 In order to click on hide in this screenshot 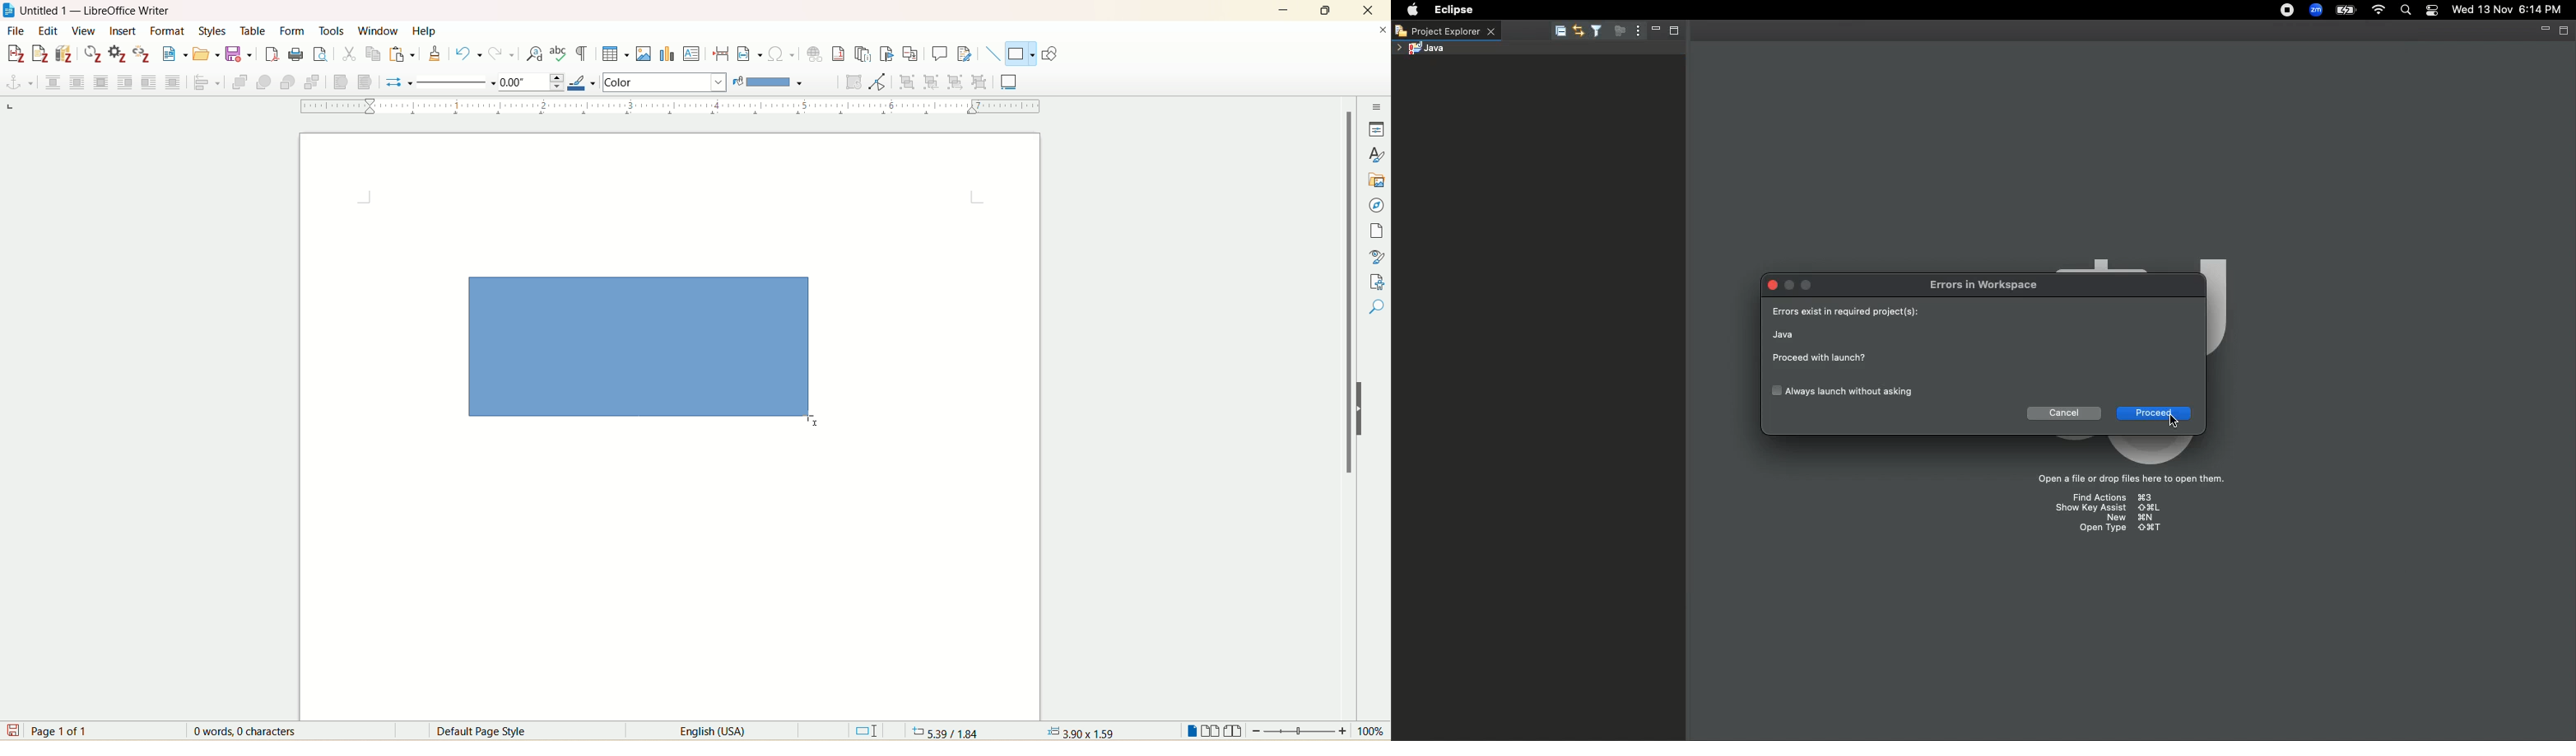, I will do `click(1366, 408)`.